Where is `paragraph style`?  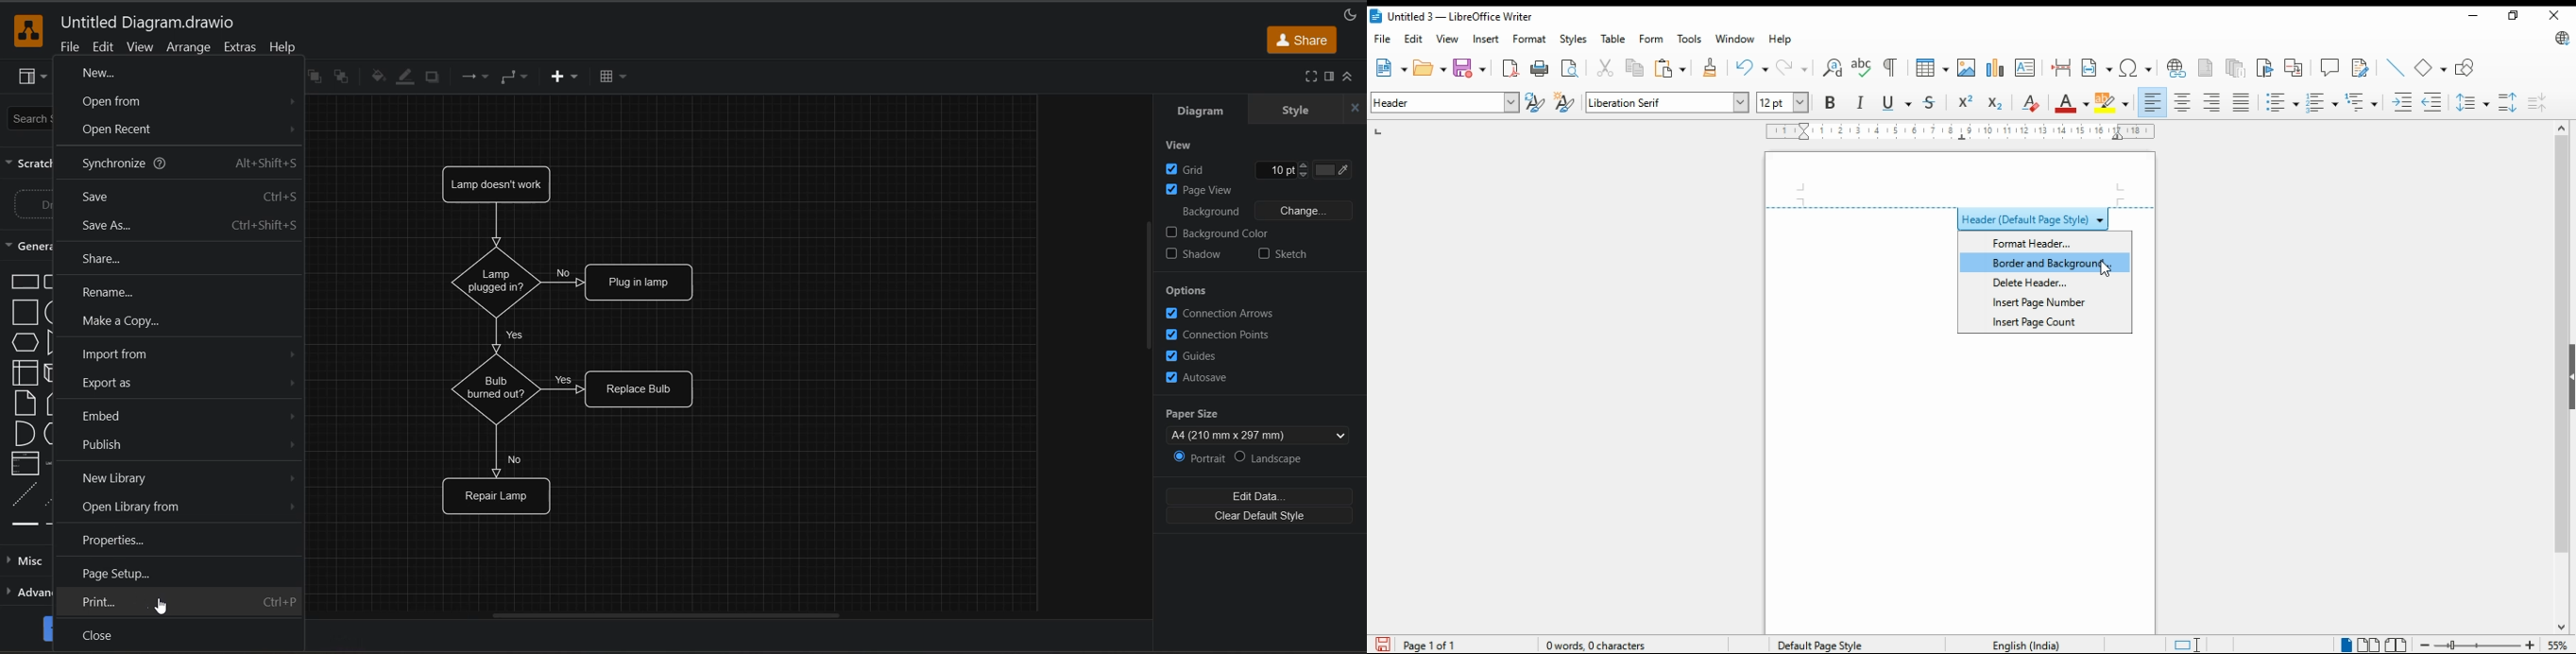
paragraph style is located at coordinates (1446, 102).